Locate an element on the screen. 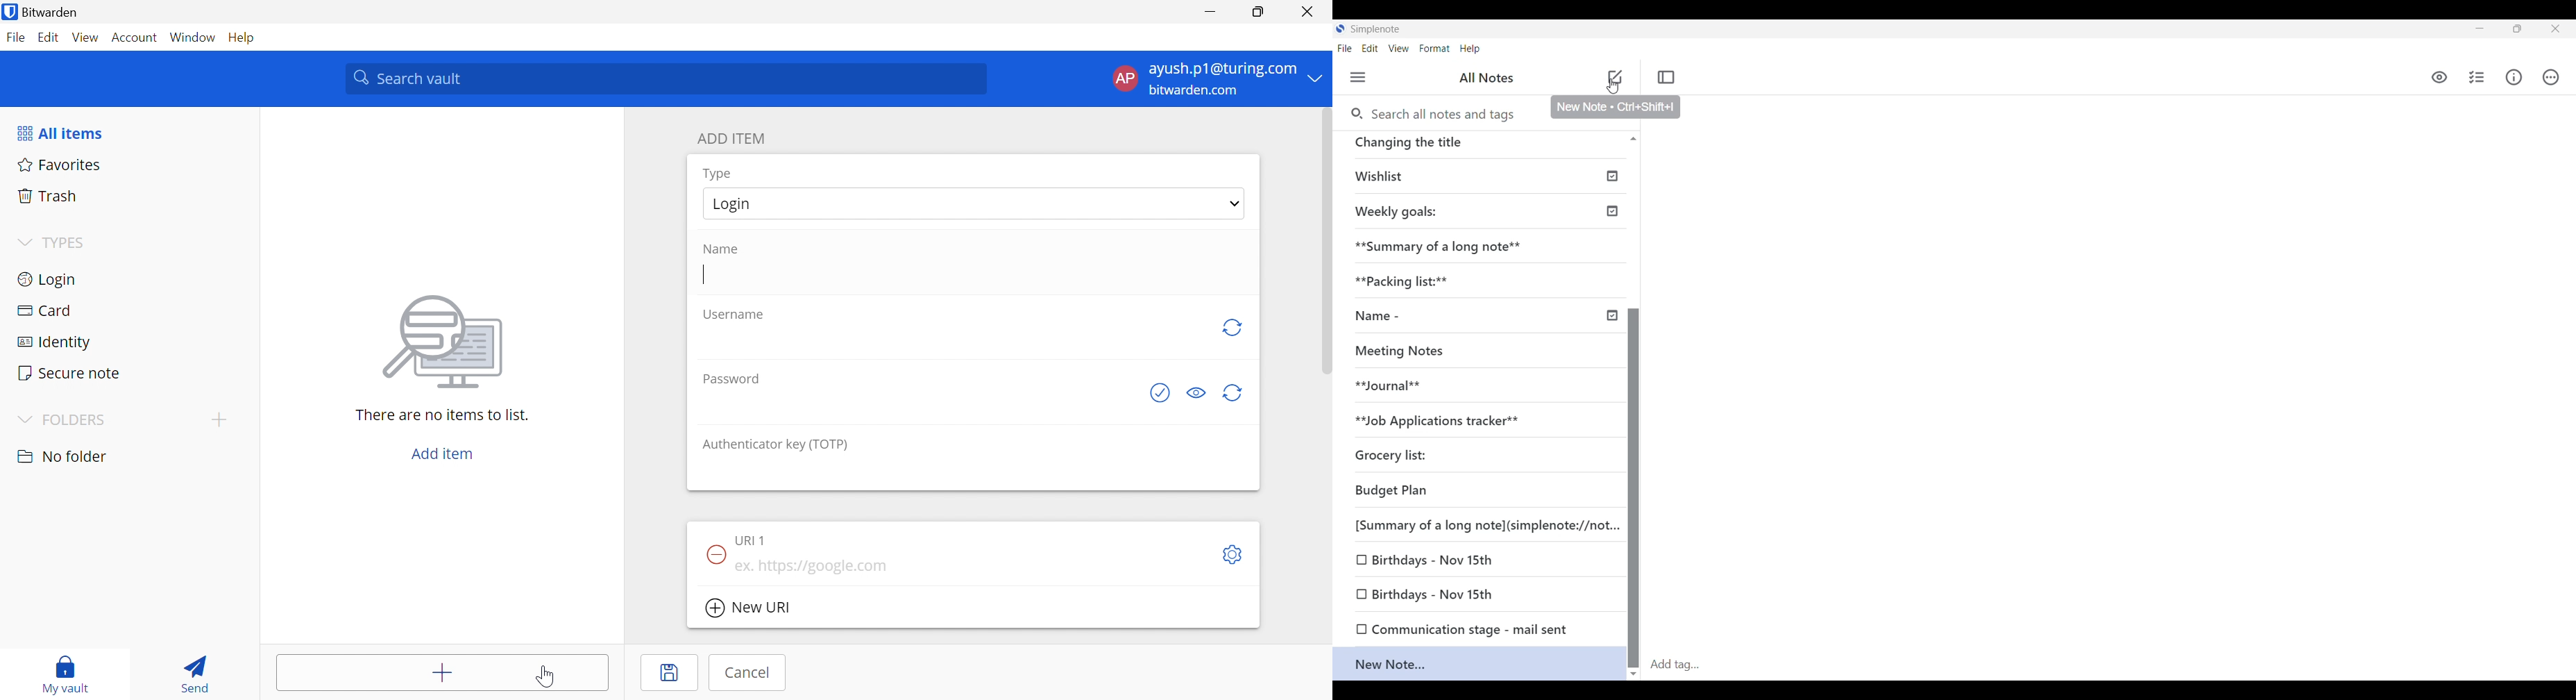 This screenshot has height=700, width=2576. ex. https://google.com is located at coordinates (813, 567).